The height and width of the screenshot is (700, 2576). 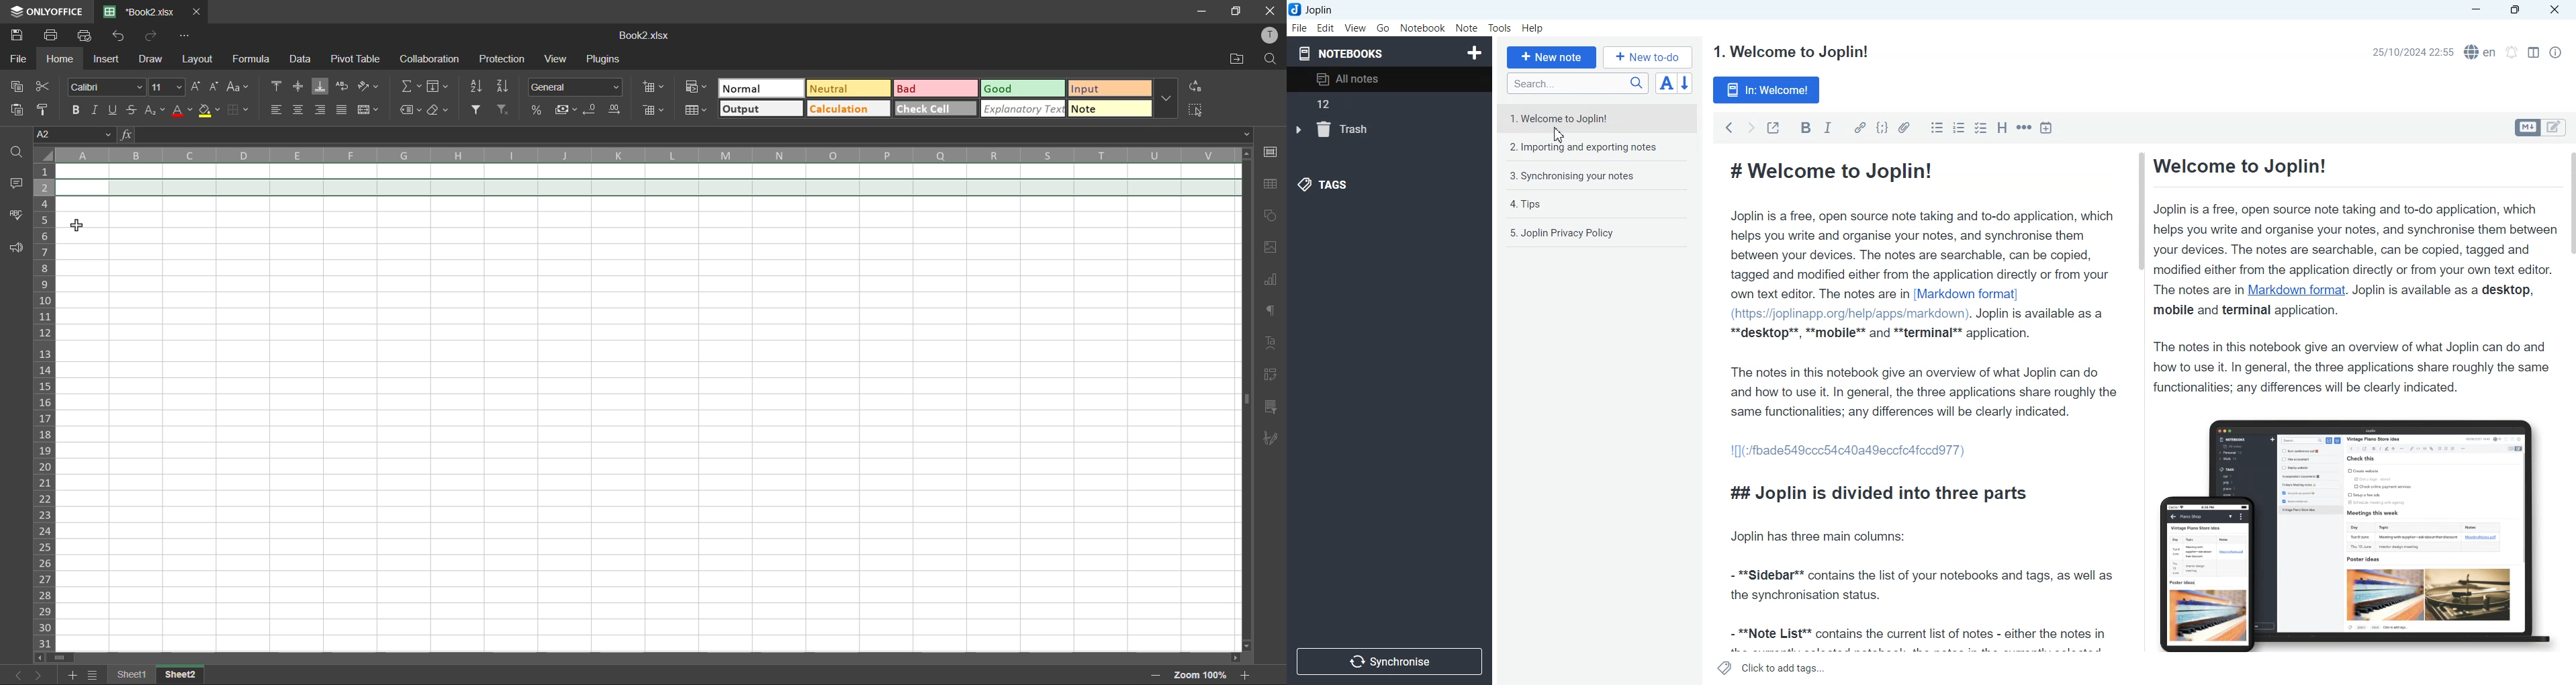 What do you see at coordinates (1271, 37) in the screenshot?
I see `profile` at bounding box center [1271, 37].